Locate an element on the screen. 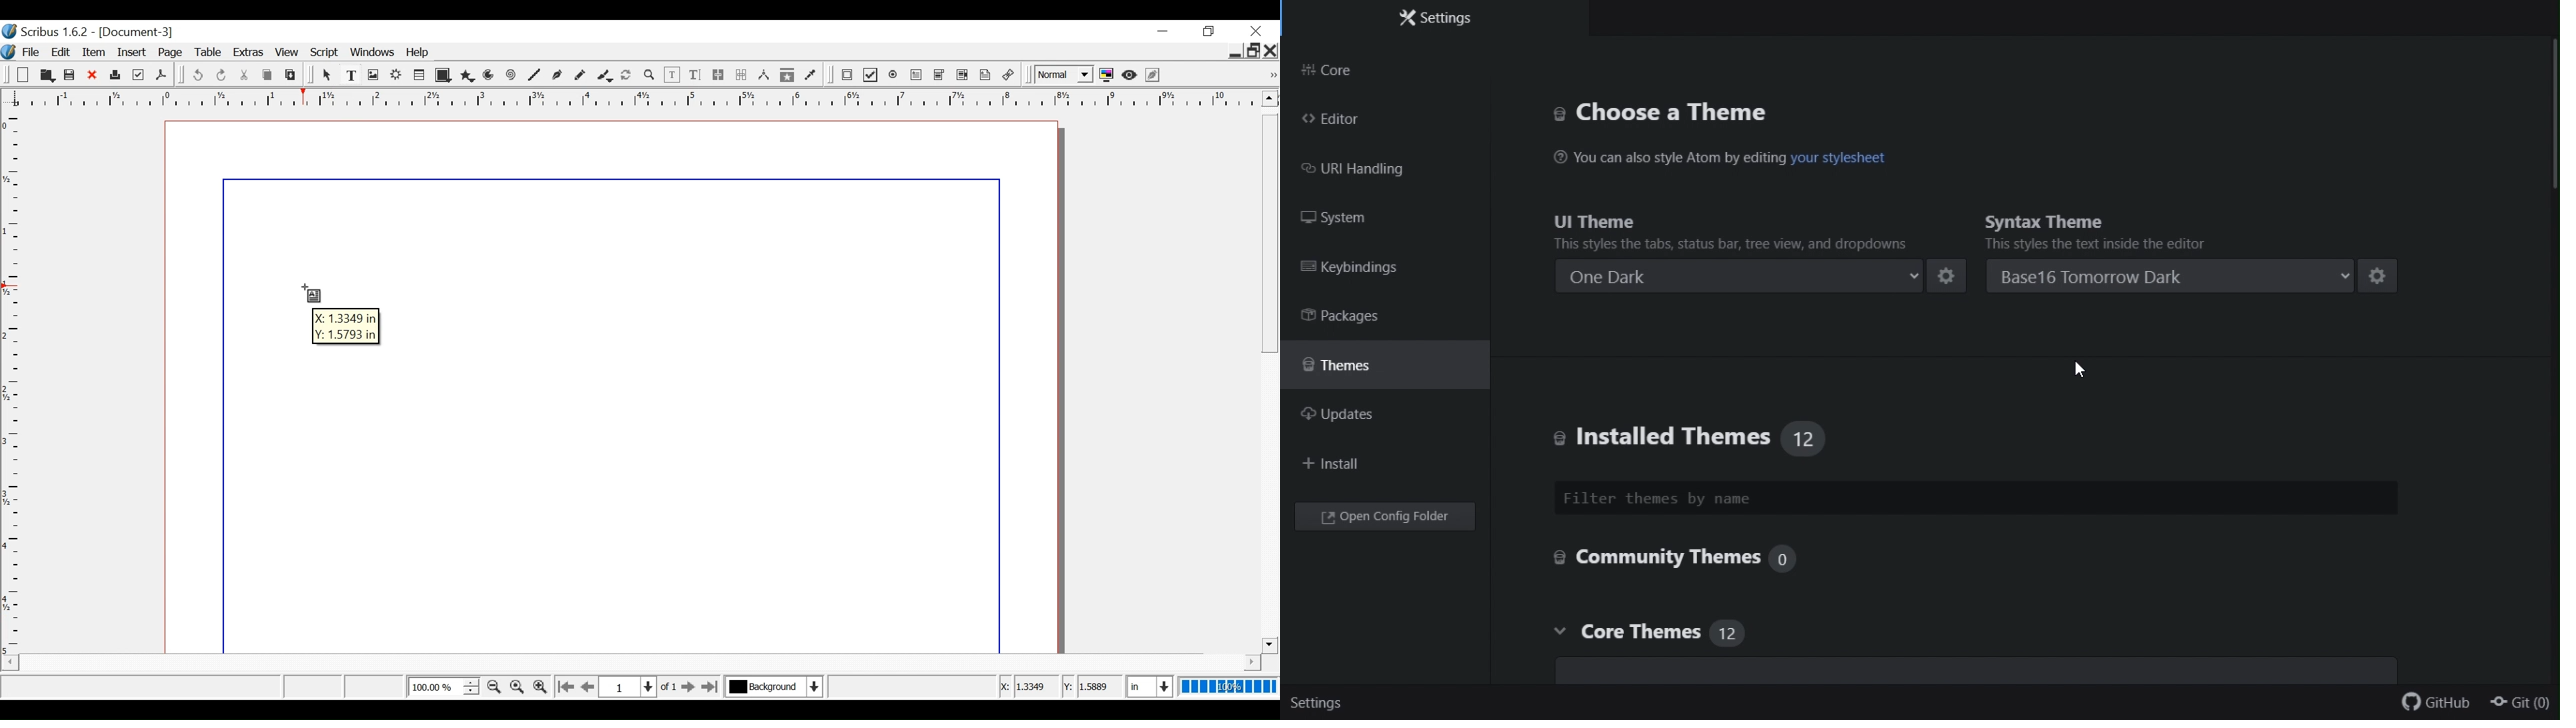 This screenshot has width=2576, height=728. Print is located at coordinates (115, 73).